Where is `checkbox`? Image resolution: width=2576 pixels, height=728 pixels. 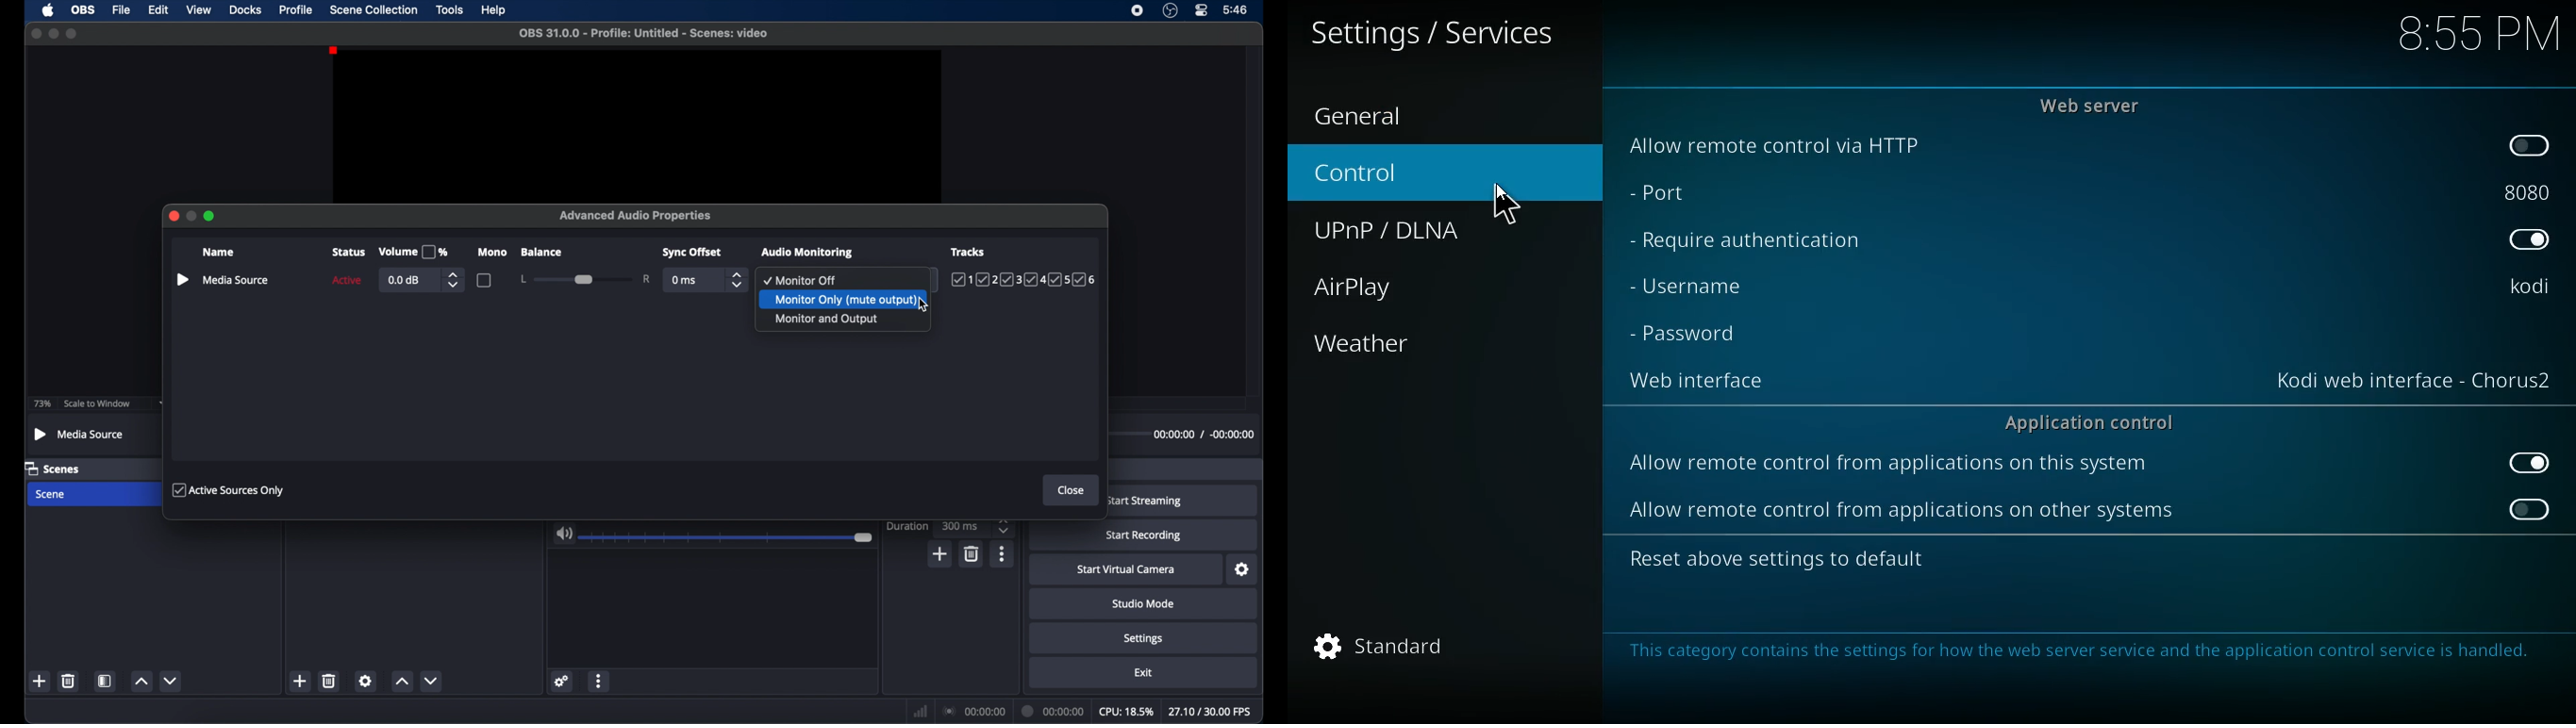 checkbox is located at coordinates (484, 280).